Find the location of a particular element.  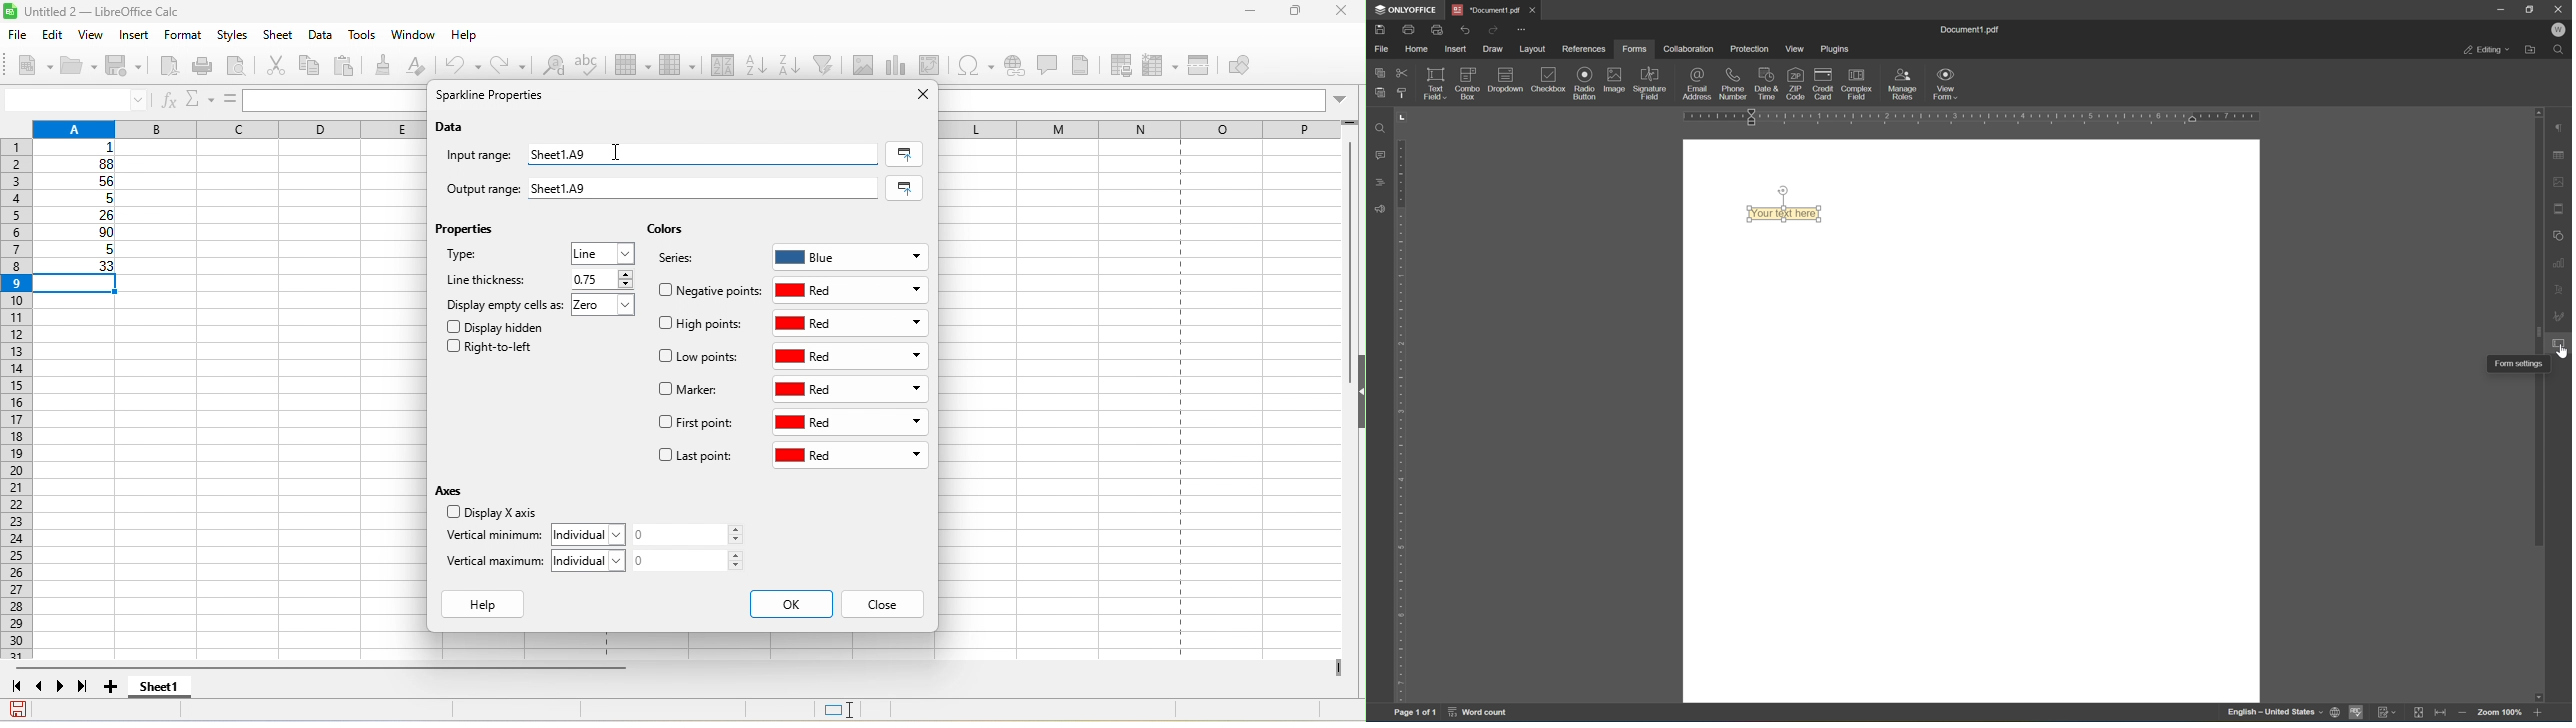

close is located at coordinates (1342, 13).